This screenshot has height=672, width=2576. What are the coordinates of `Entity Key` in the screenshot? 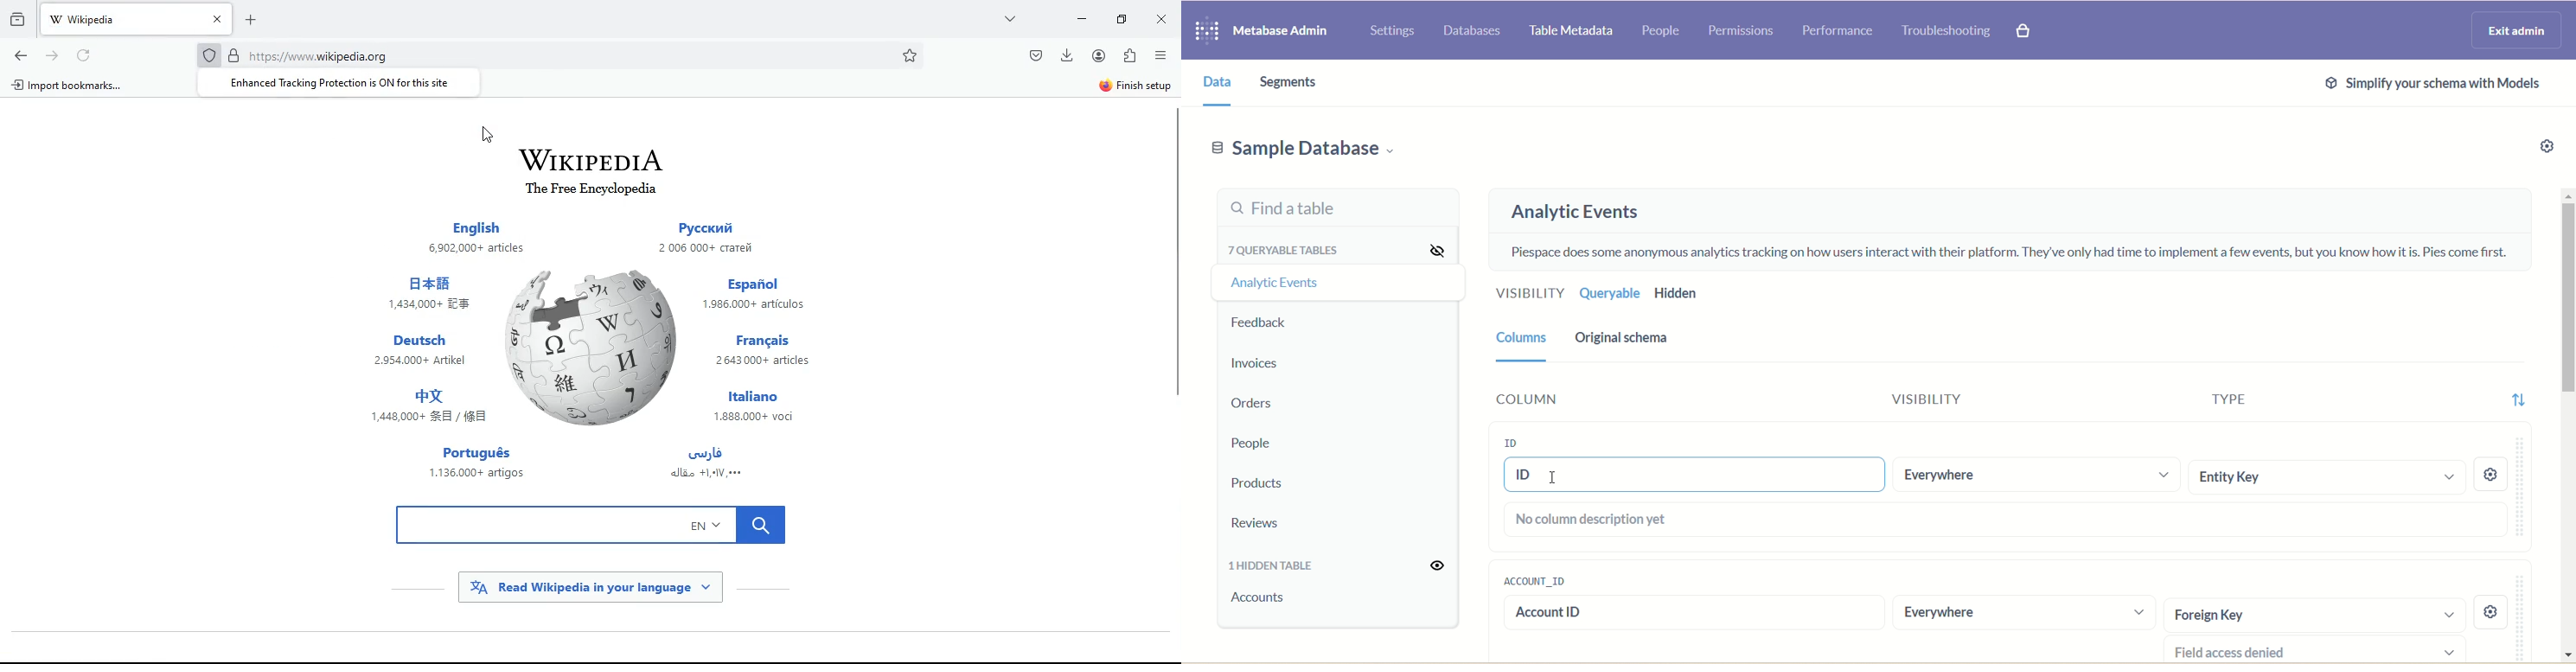 It's located at (2326, 478).